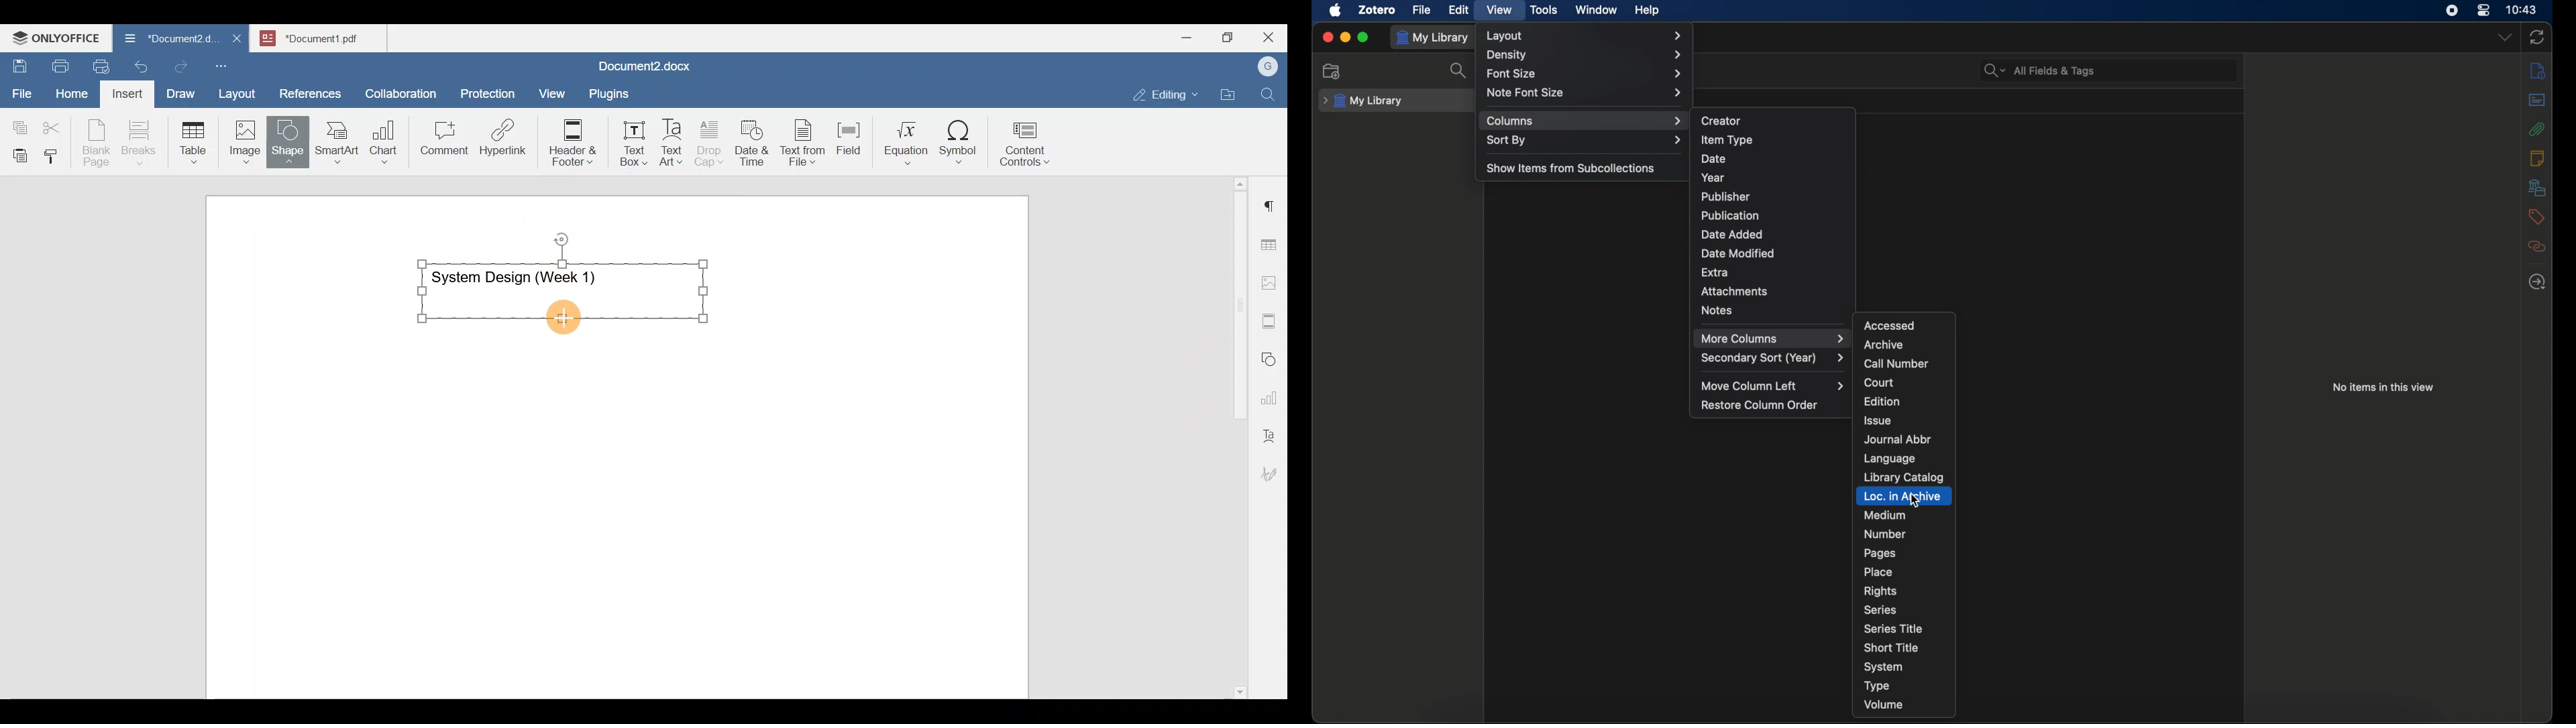  Describe the element at coordinates (1900, 440) in the screenshot. I see `journal abbr` at that location.